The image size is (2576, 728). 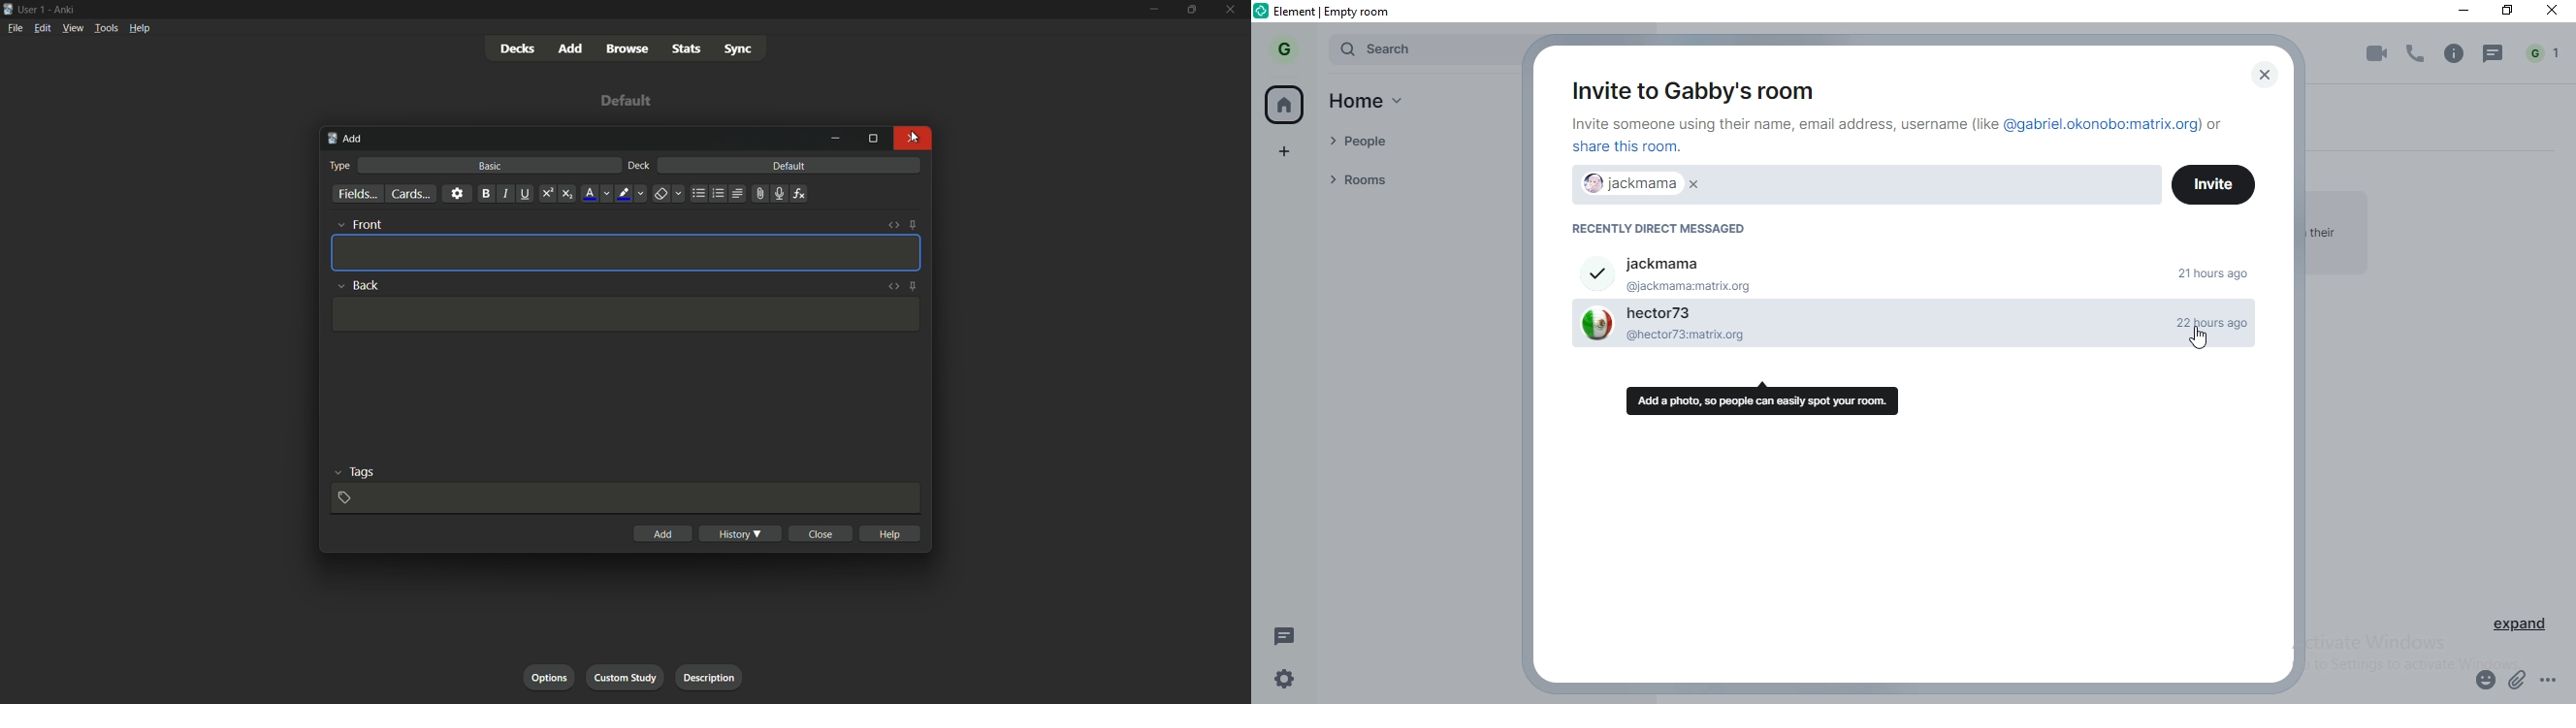 What do you see at coordinates (569, 48) in the screenshot?
I see `add` at bounding box center [569, 48].